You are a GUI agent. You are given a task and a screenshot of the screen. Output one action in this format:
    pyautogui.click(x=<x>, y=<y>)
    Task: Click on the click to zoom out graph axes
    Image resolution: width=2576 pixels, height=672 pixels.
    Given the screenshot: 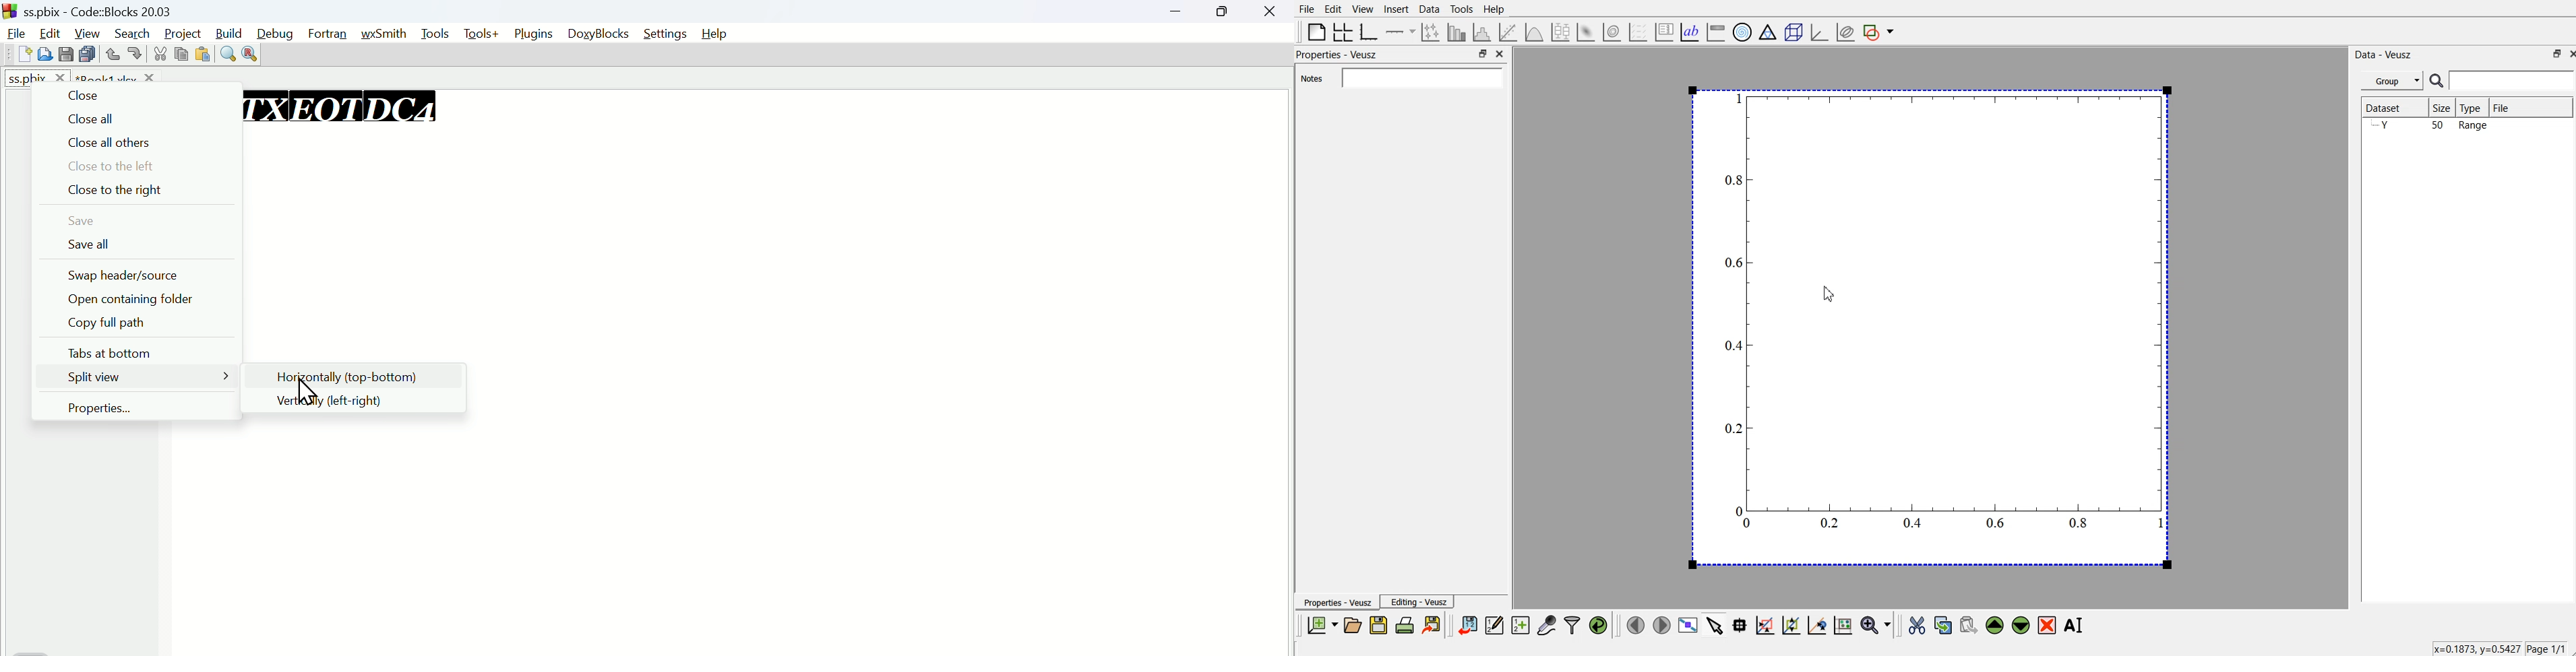 What is the action you would take?
    pyautogui.click(x=1792, y=626)
    